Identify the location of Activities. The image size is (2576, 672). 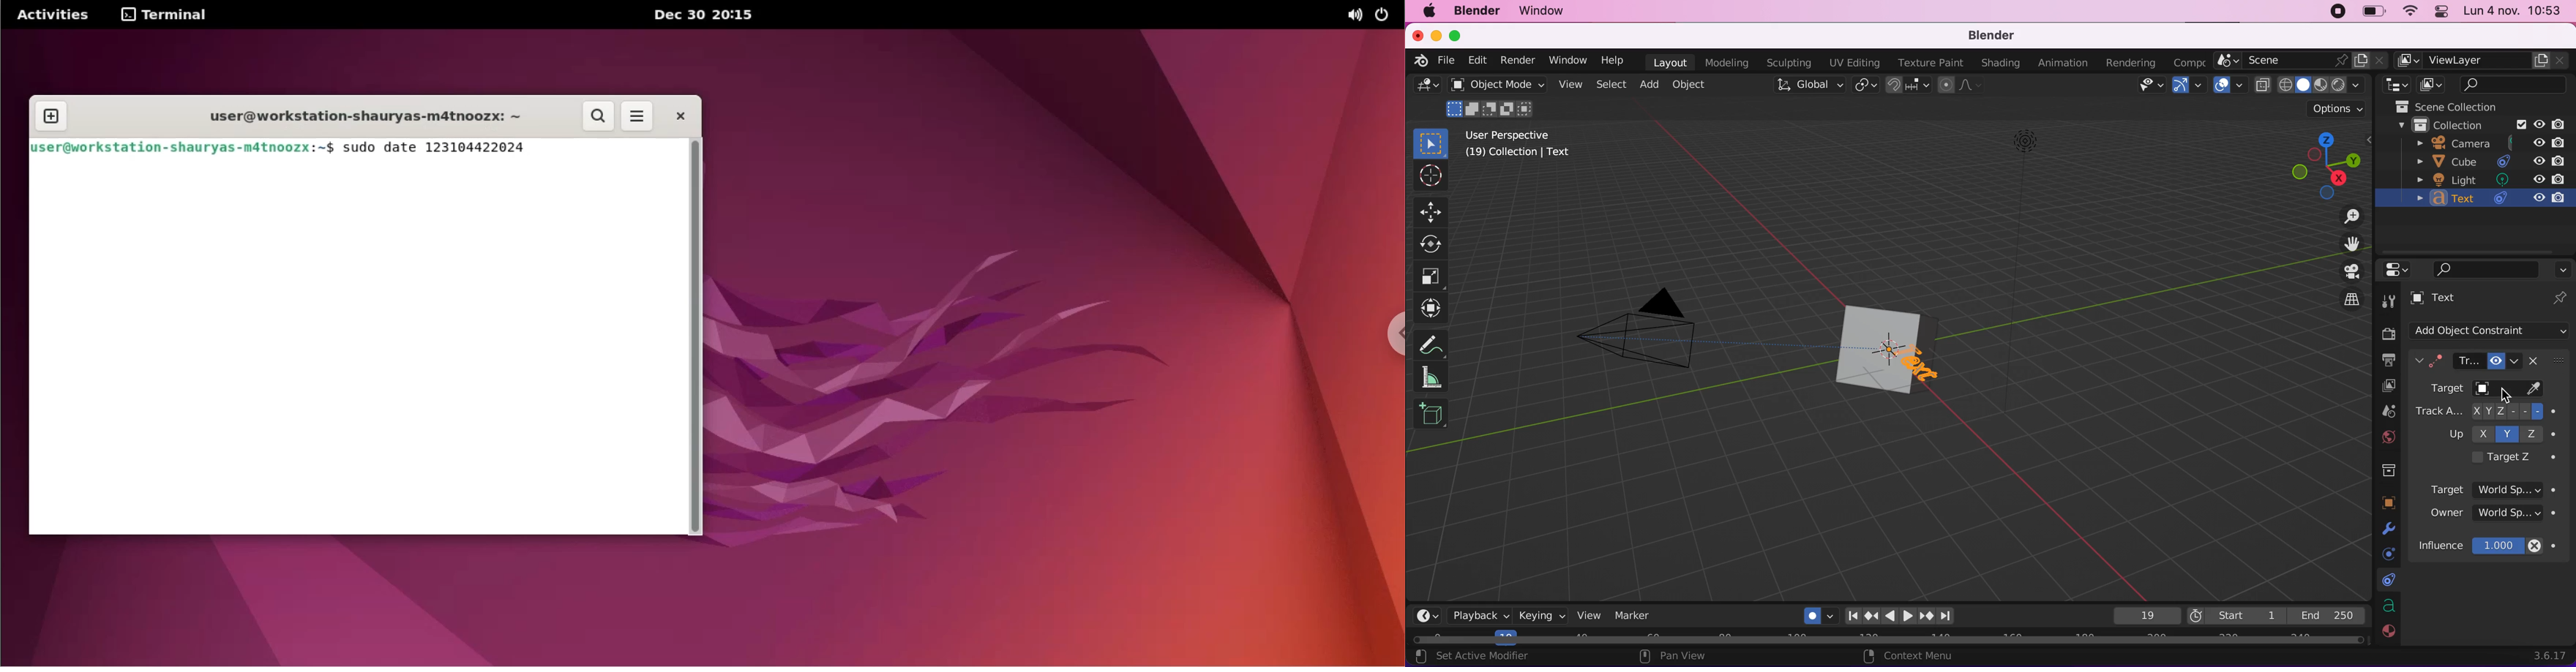
(54, 15).